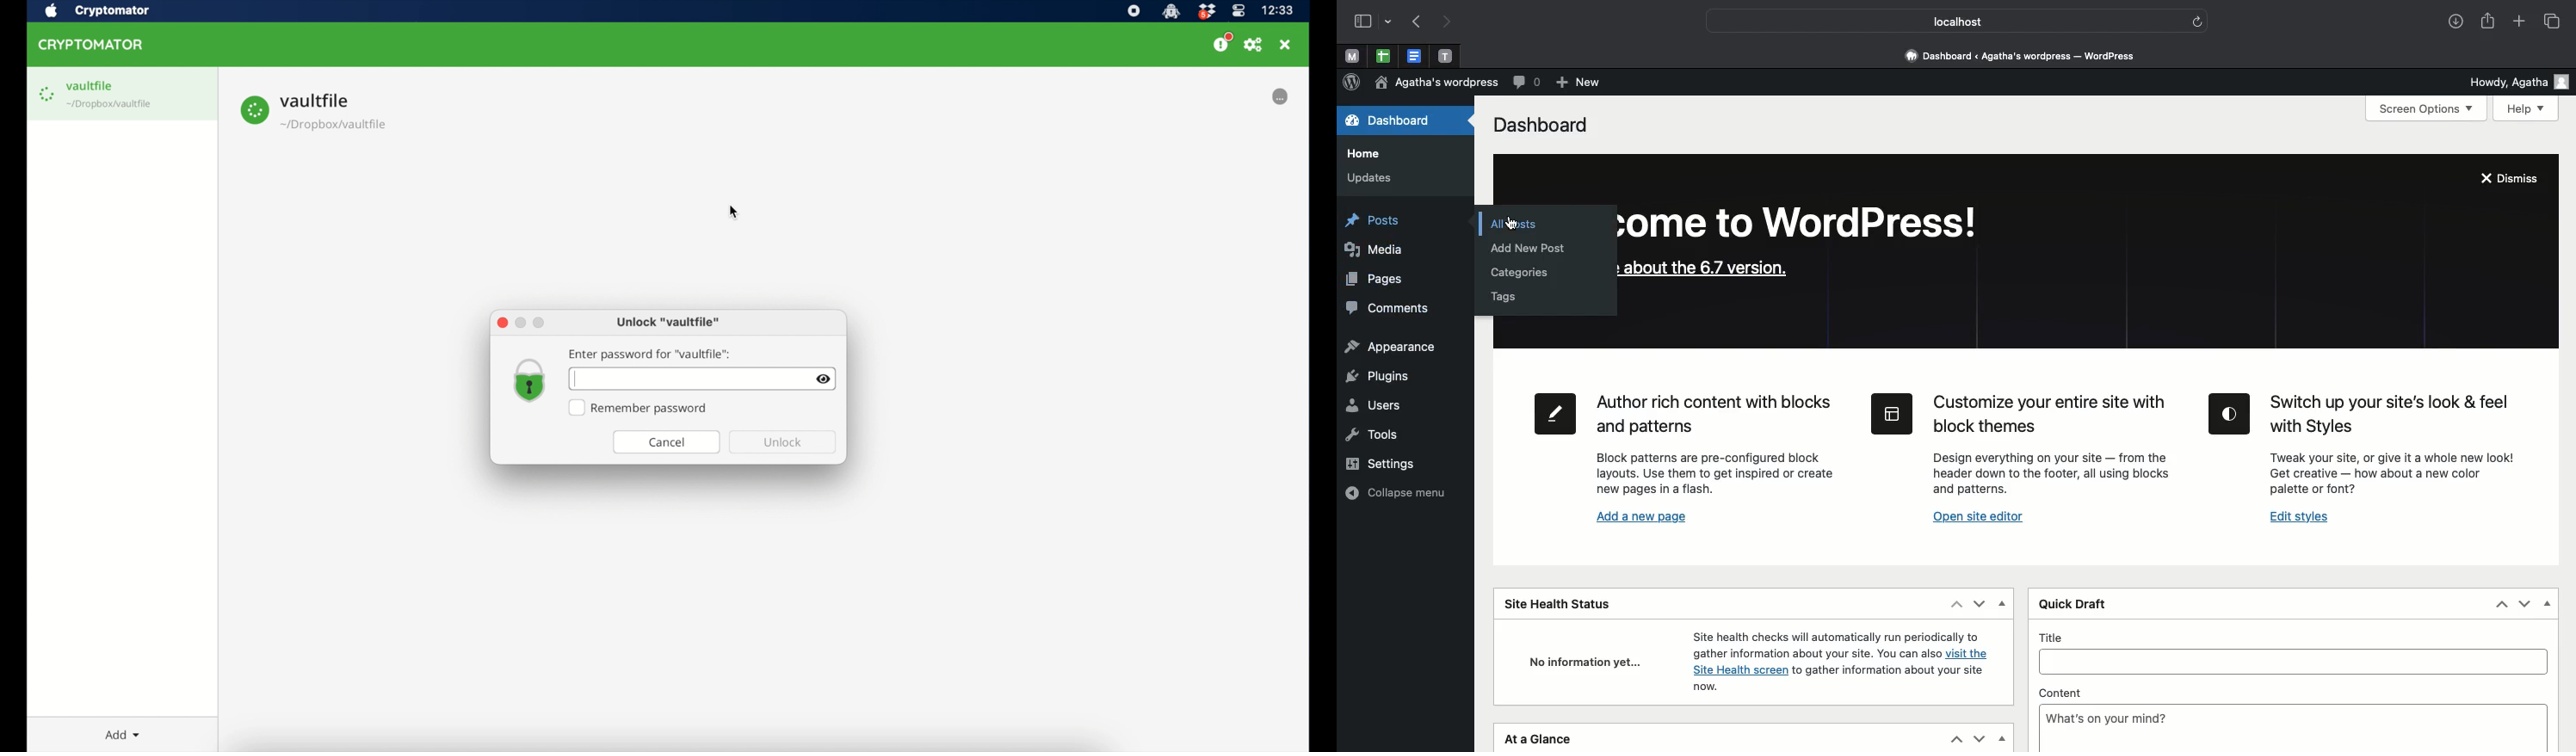 This screenshot has height=756, width=2576. What do you see at coordinates (2523, 602) in the screenshot?
I see `Down` at bounding box center [2523, 602].